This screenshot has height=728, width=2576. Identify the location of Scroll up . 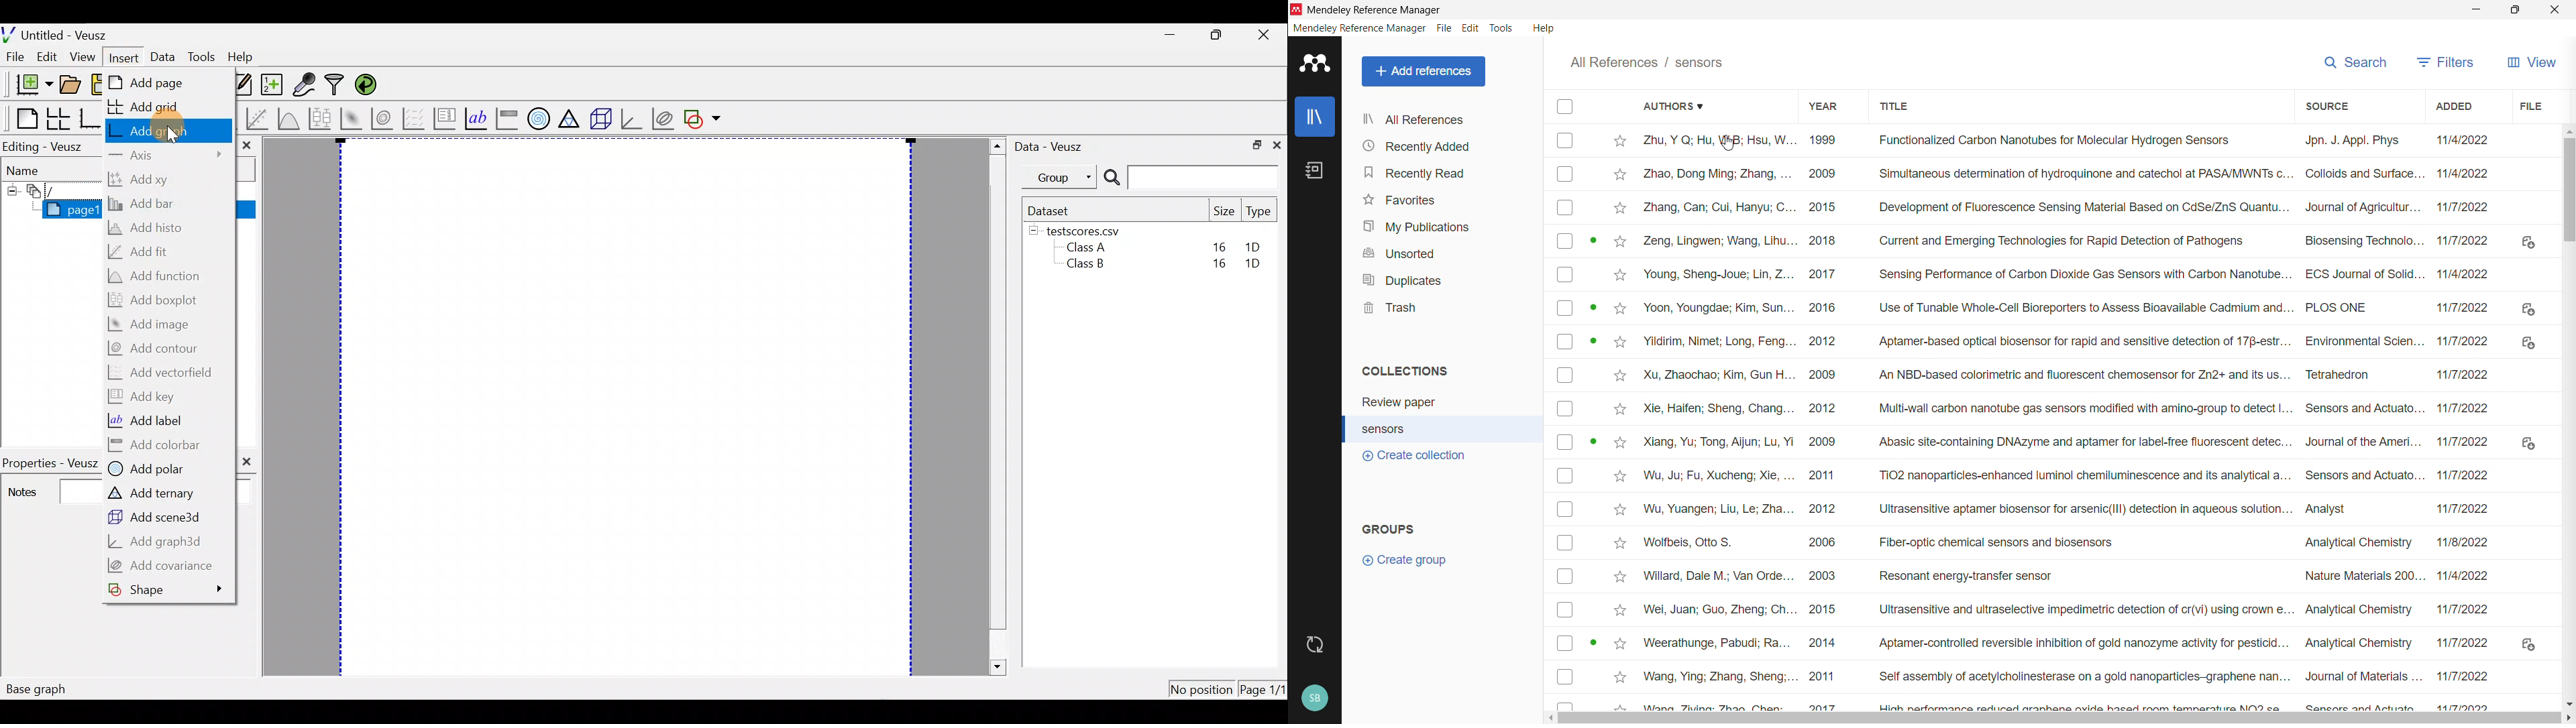
(2568, 130).